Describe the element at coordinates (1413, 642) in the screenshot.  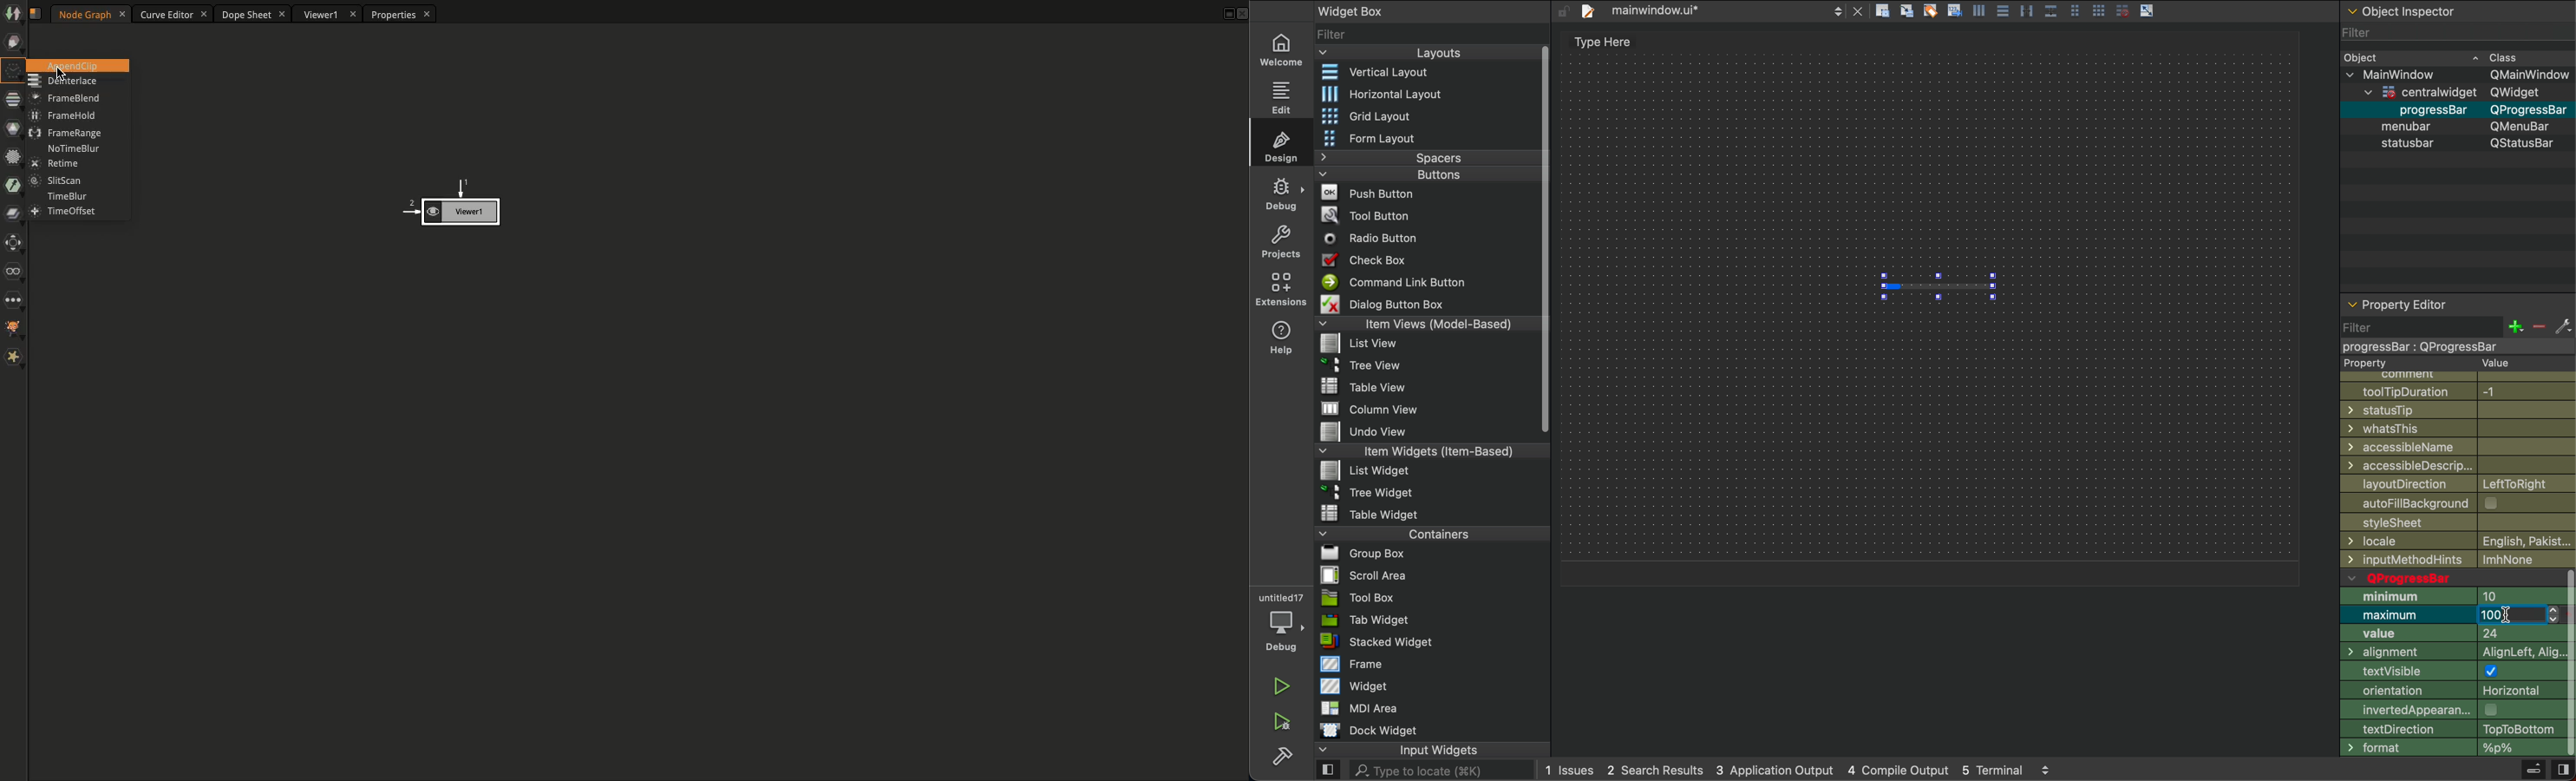
I see `Stack Widget` at that location.